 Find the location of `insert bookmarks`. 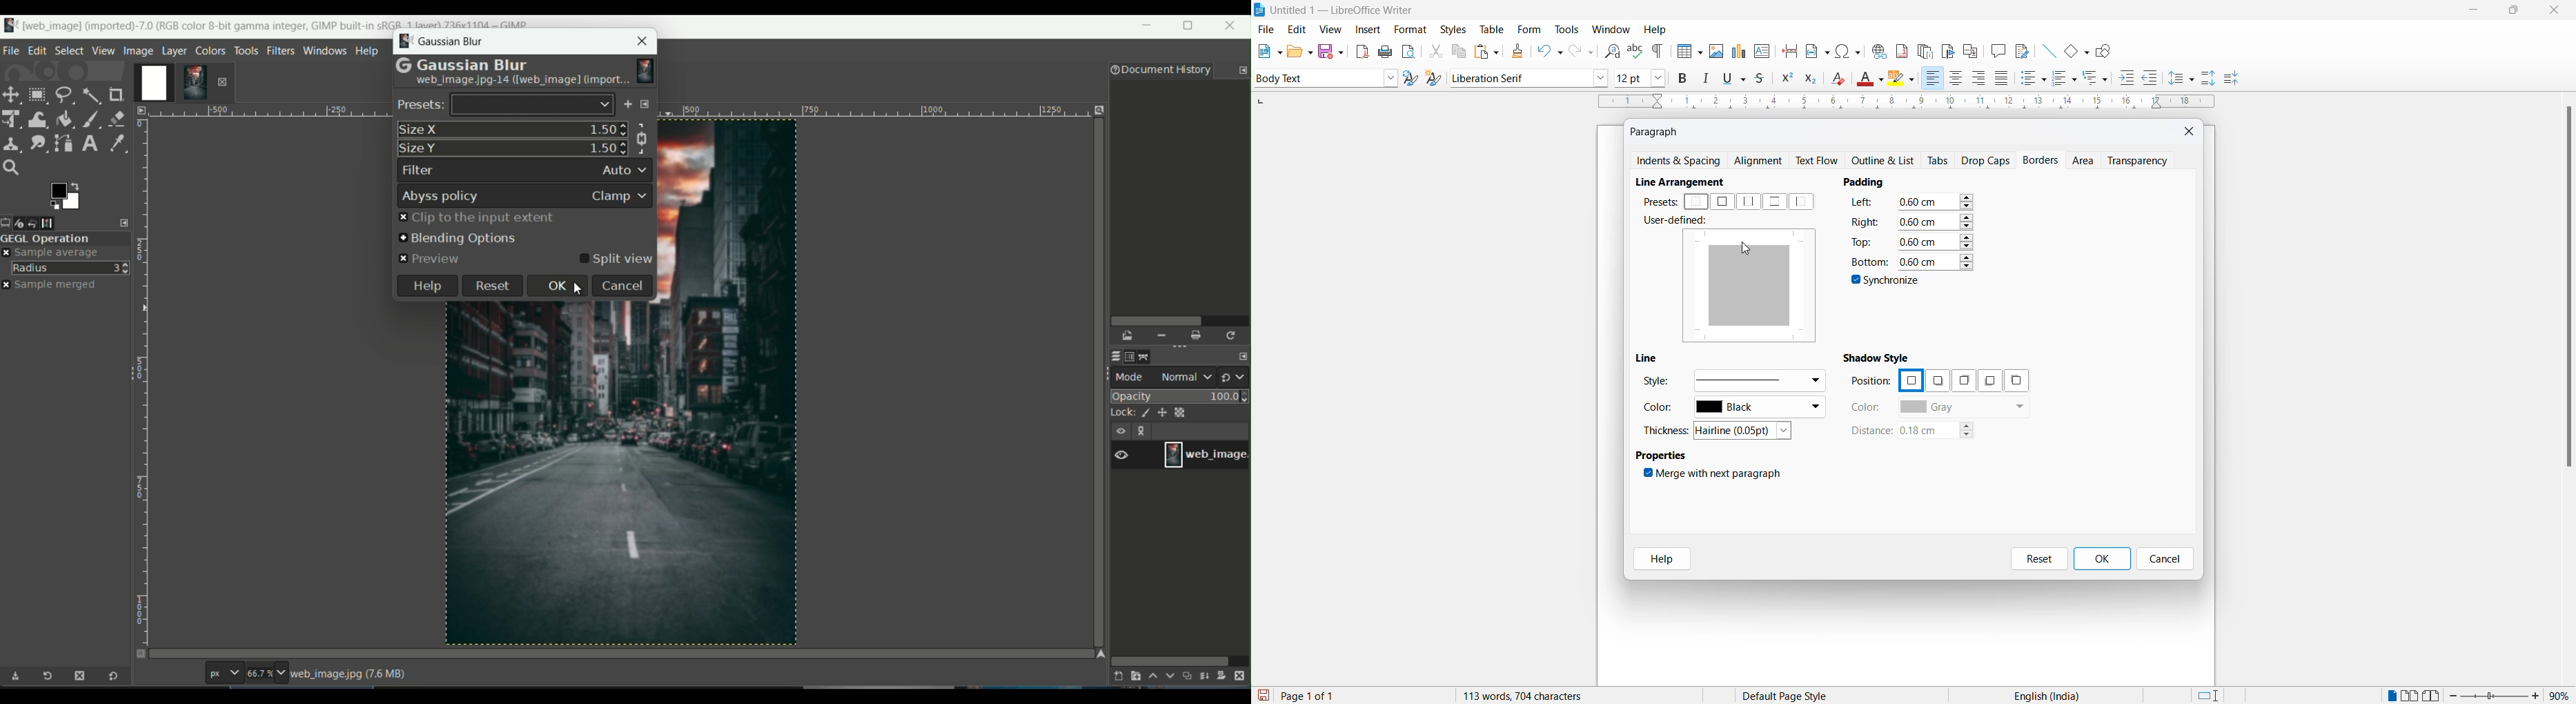

insert bookmarks is located at coordinates (1947, 49).